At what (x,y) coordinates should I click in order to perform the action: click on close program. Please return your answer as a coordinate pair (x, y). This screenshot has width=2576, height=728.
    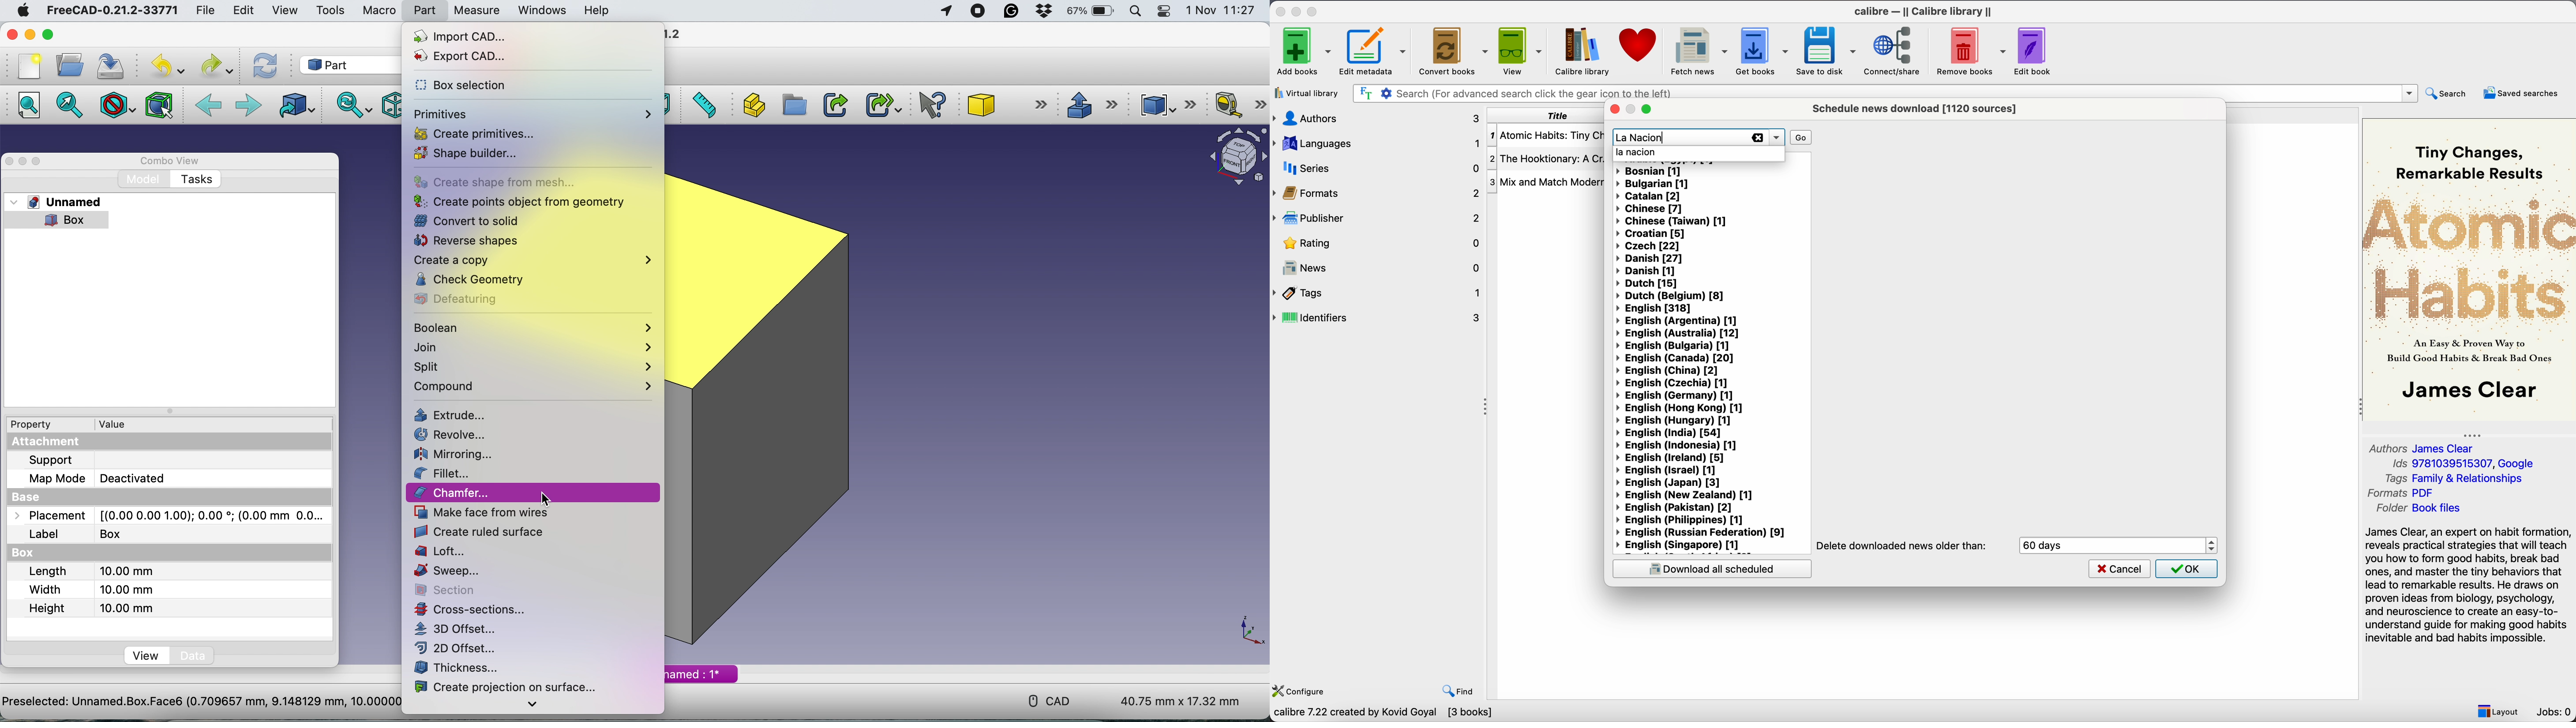
    Looking at the image, I should click on (1280, 10).